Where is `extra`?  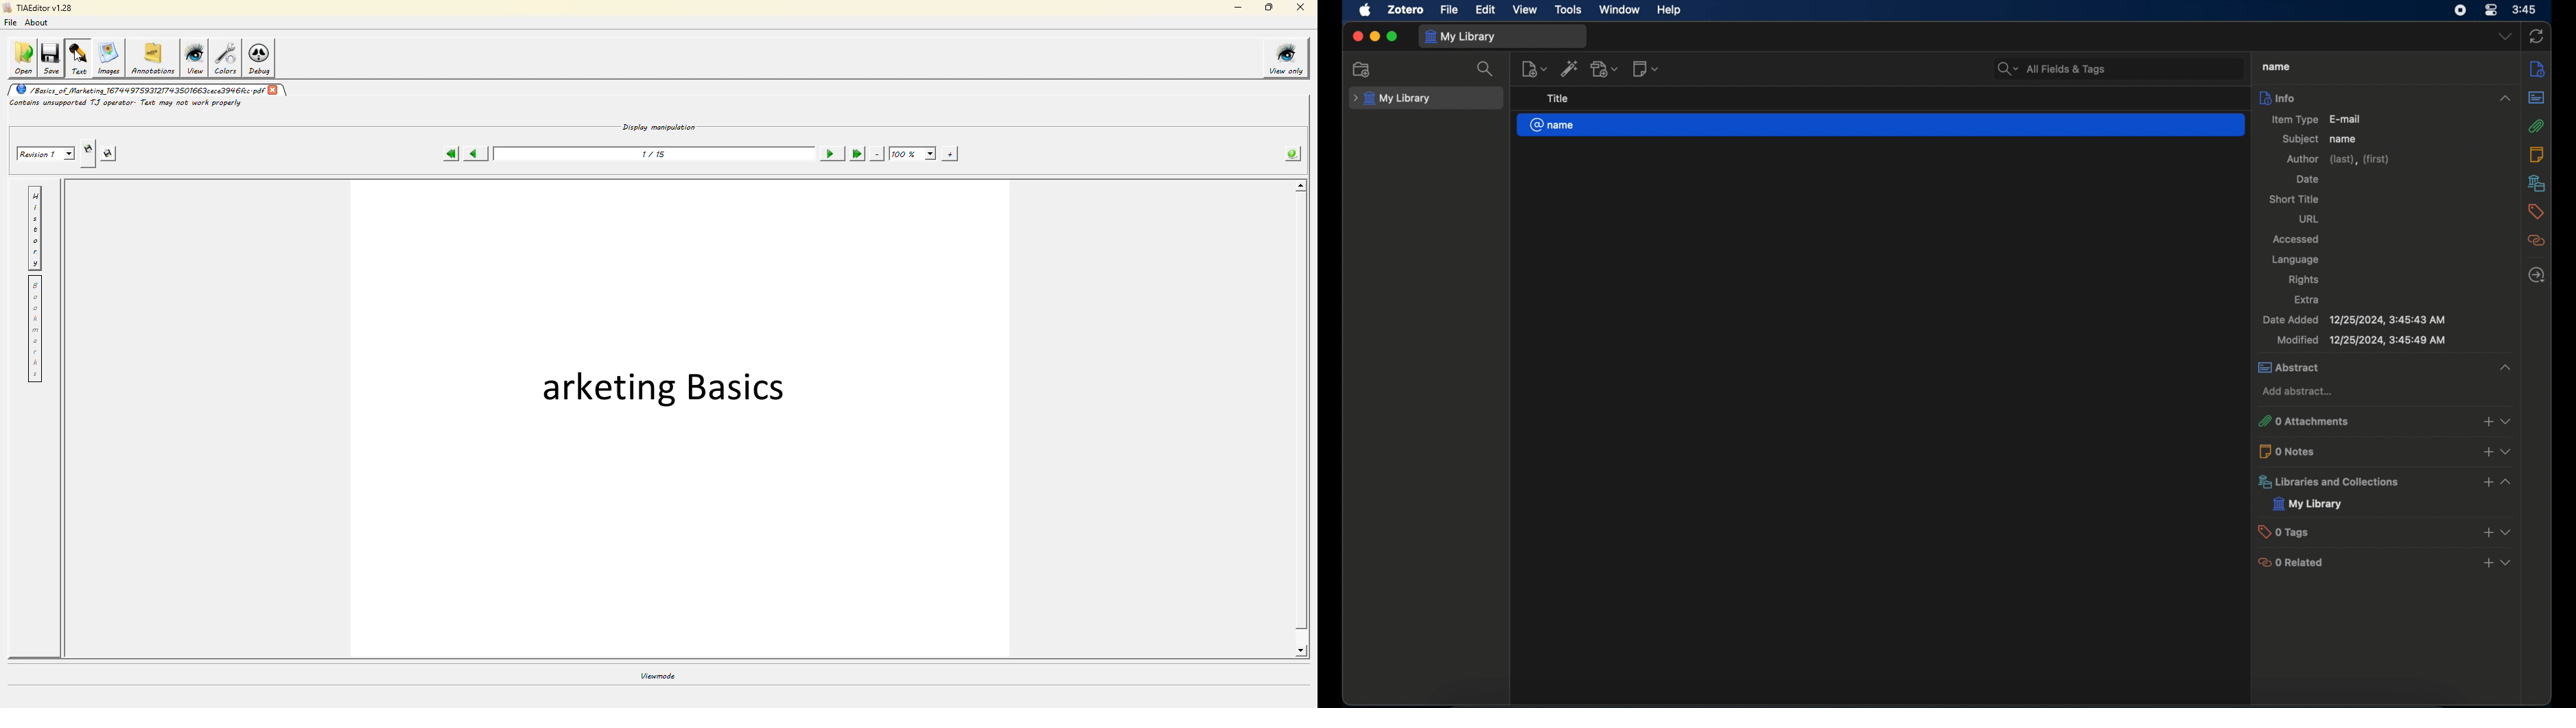 extra is located at coordinates (2308, 300).